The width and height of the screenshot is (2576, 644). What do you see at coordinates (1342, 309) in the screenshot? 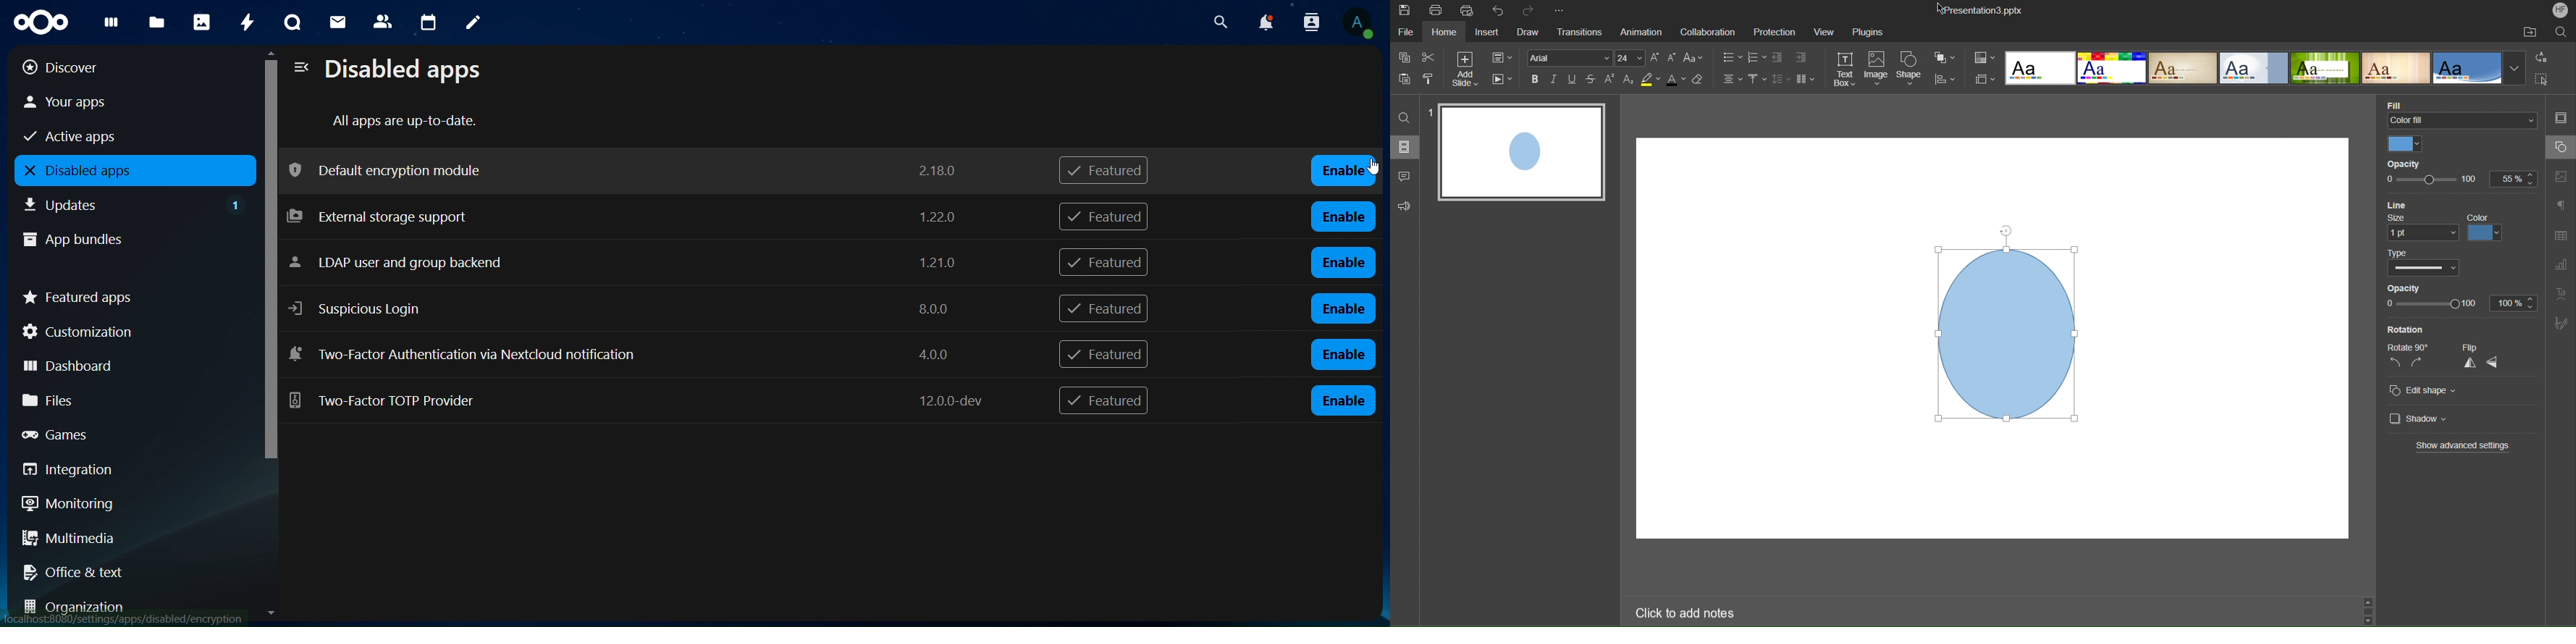
I see `enable` at bounding box center [1342, 309].